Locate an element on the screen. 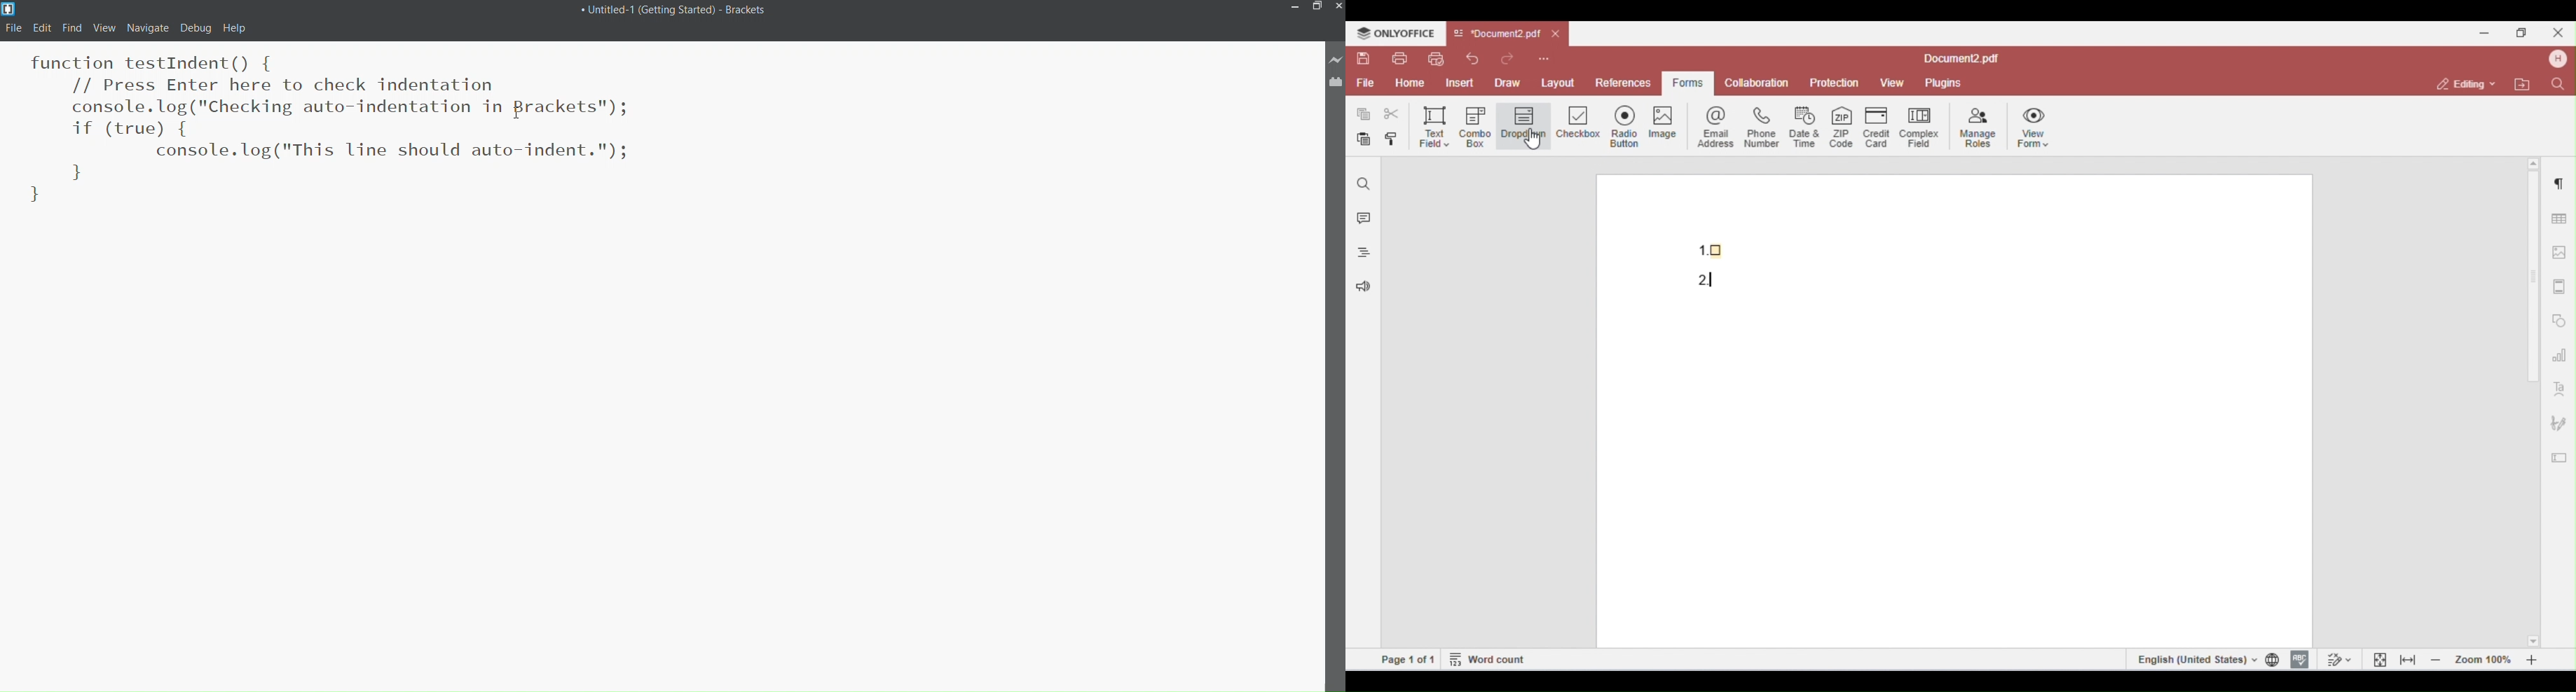  help is located at coordinates (235, 29).